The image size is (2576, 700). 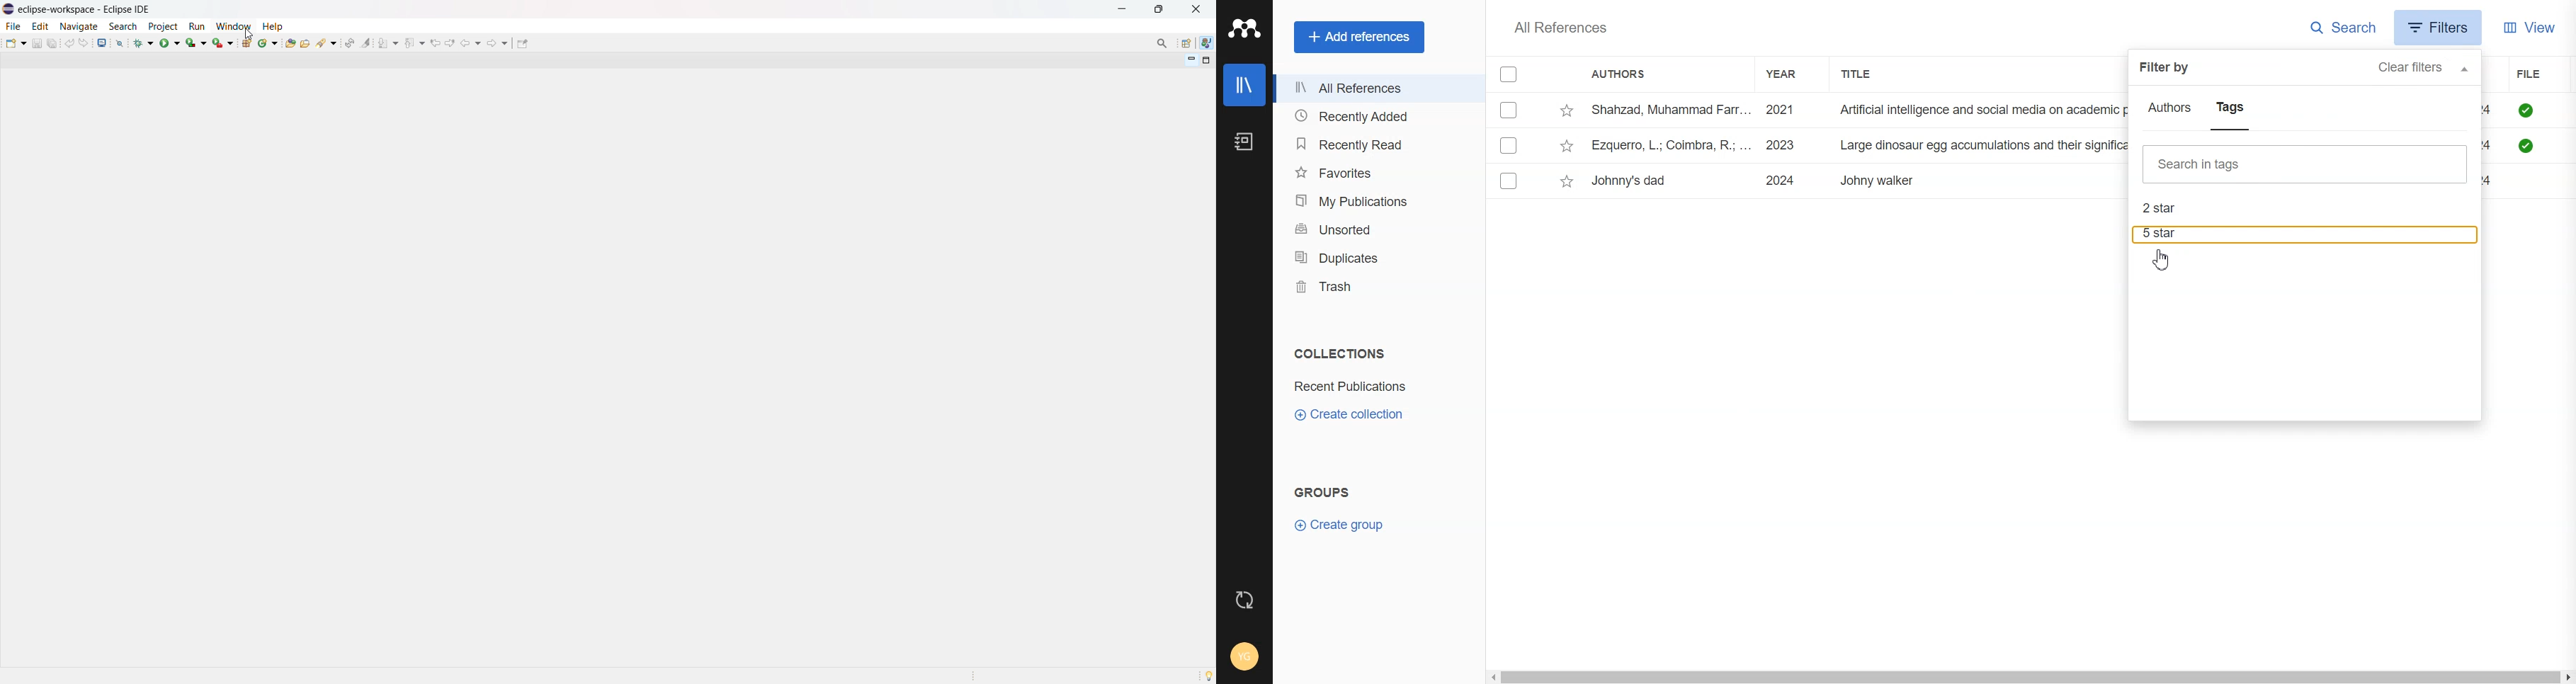 I want to click on Title, so click(x=1868, y=74).